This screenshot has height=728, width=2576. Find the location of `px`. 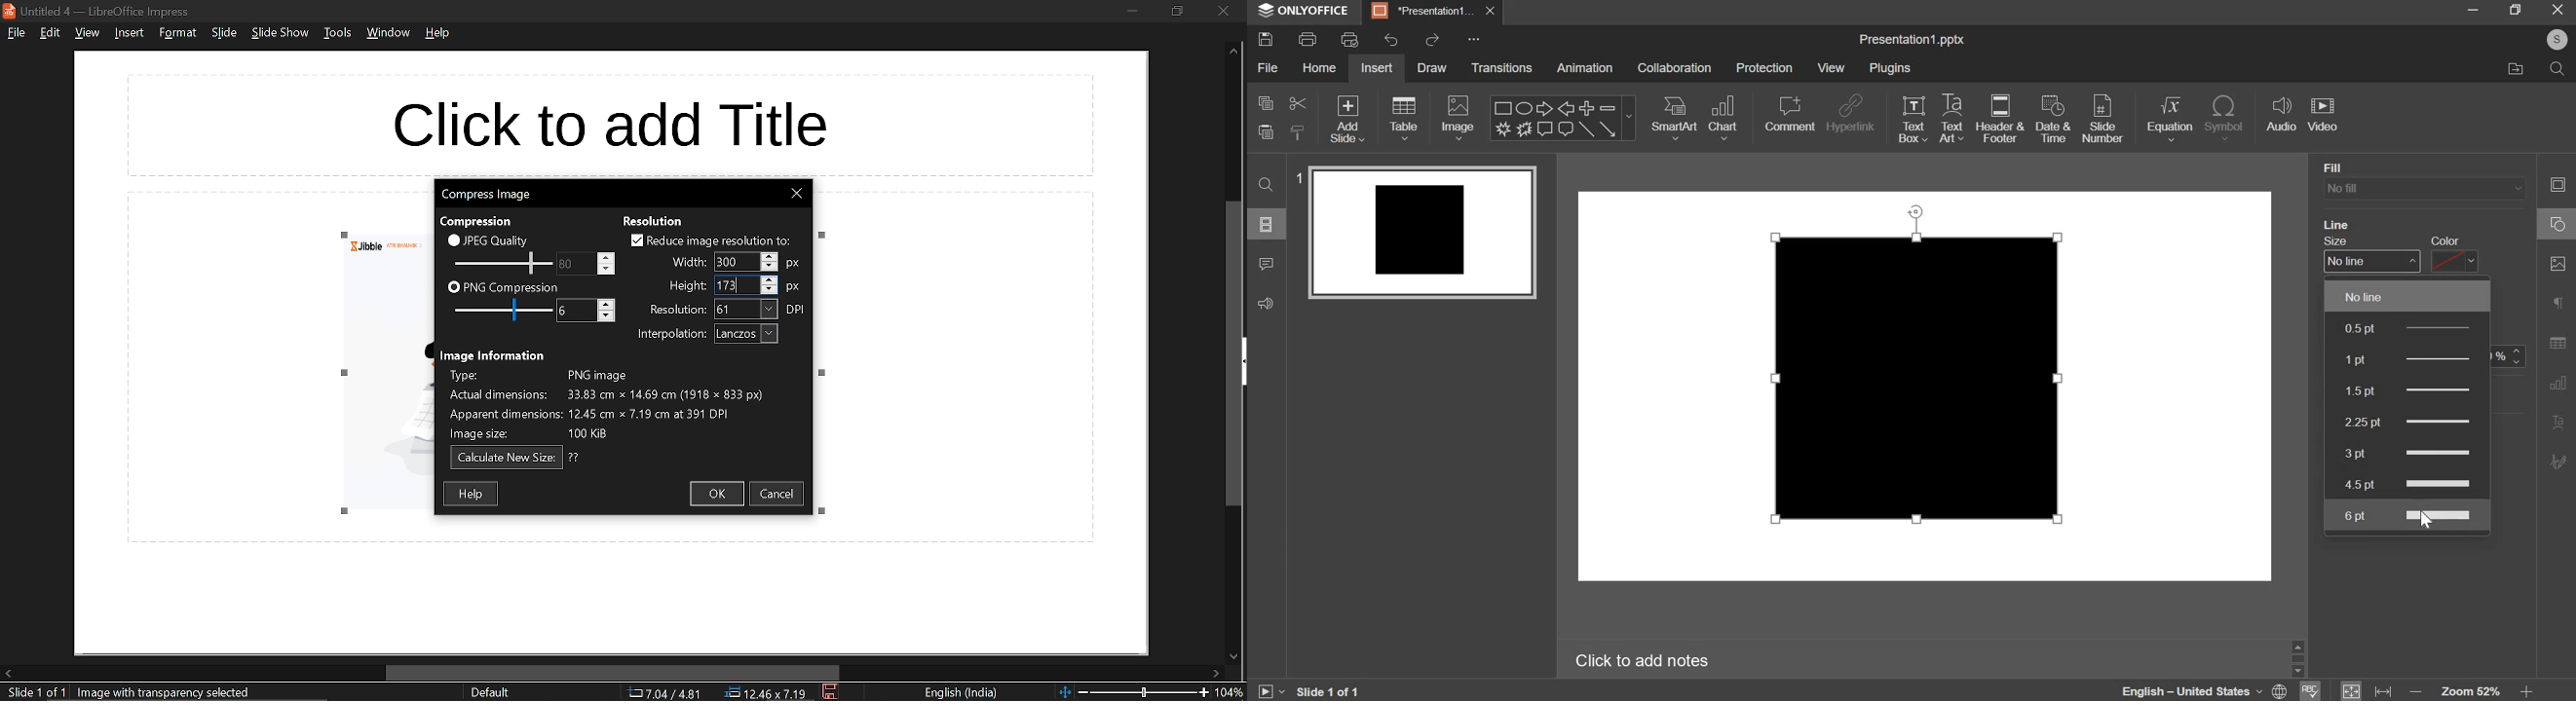

px is located at coordinates (797, 262).